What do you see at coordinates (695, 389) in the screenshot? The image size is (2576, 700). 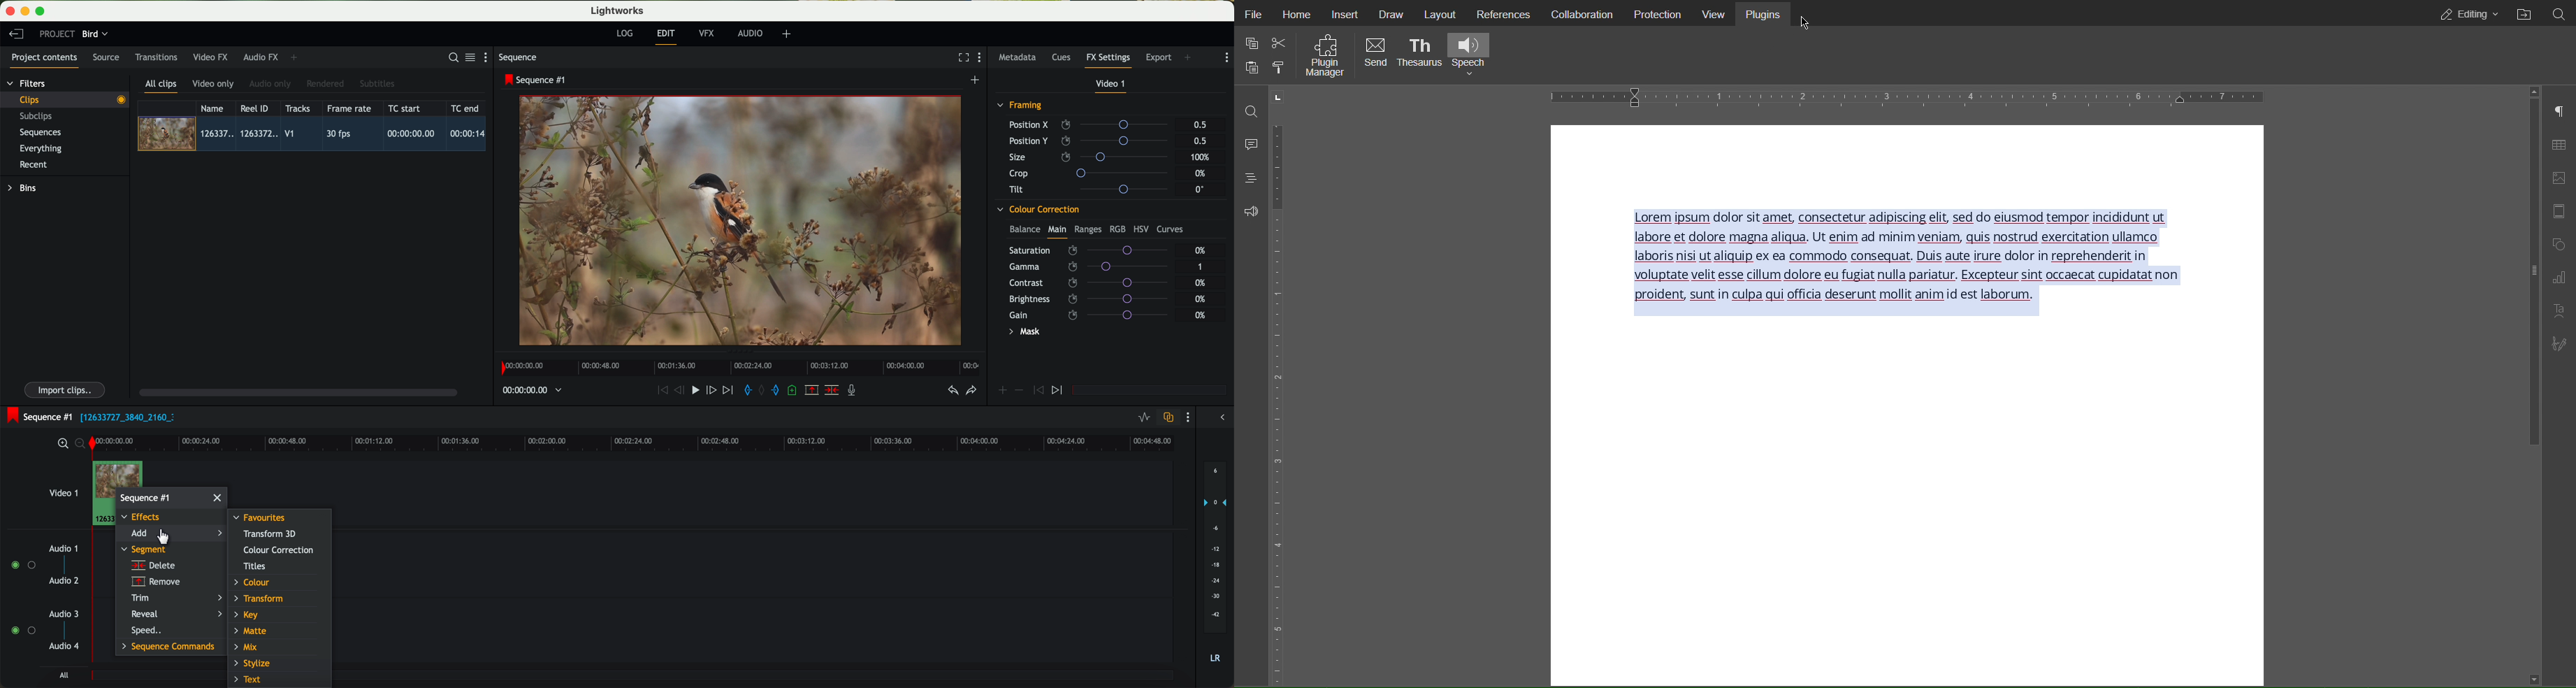 I see `play` at bounding box center [695, 389].